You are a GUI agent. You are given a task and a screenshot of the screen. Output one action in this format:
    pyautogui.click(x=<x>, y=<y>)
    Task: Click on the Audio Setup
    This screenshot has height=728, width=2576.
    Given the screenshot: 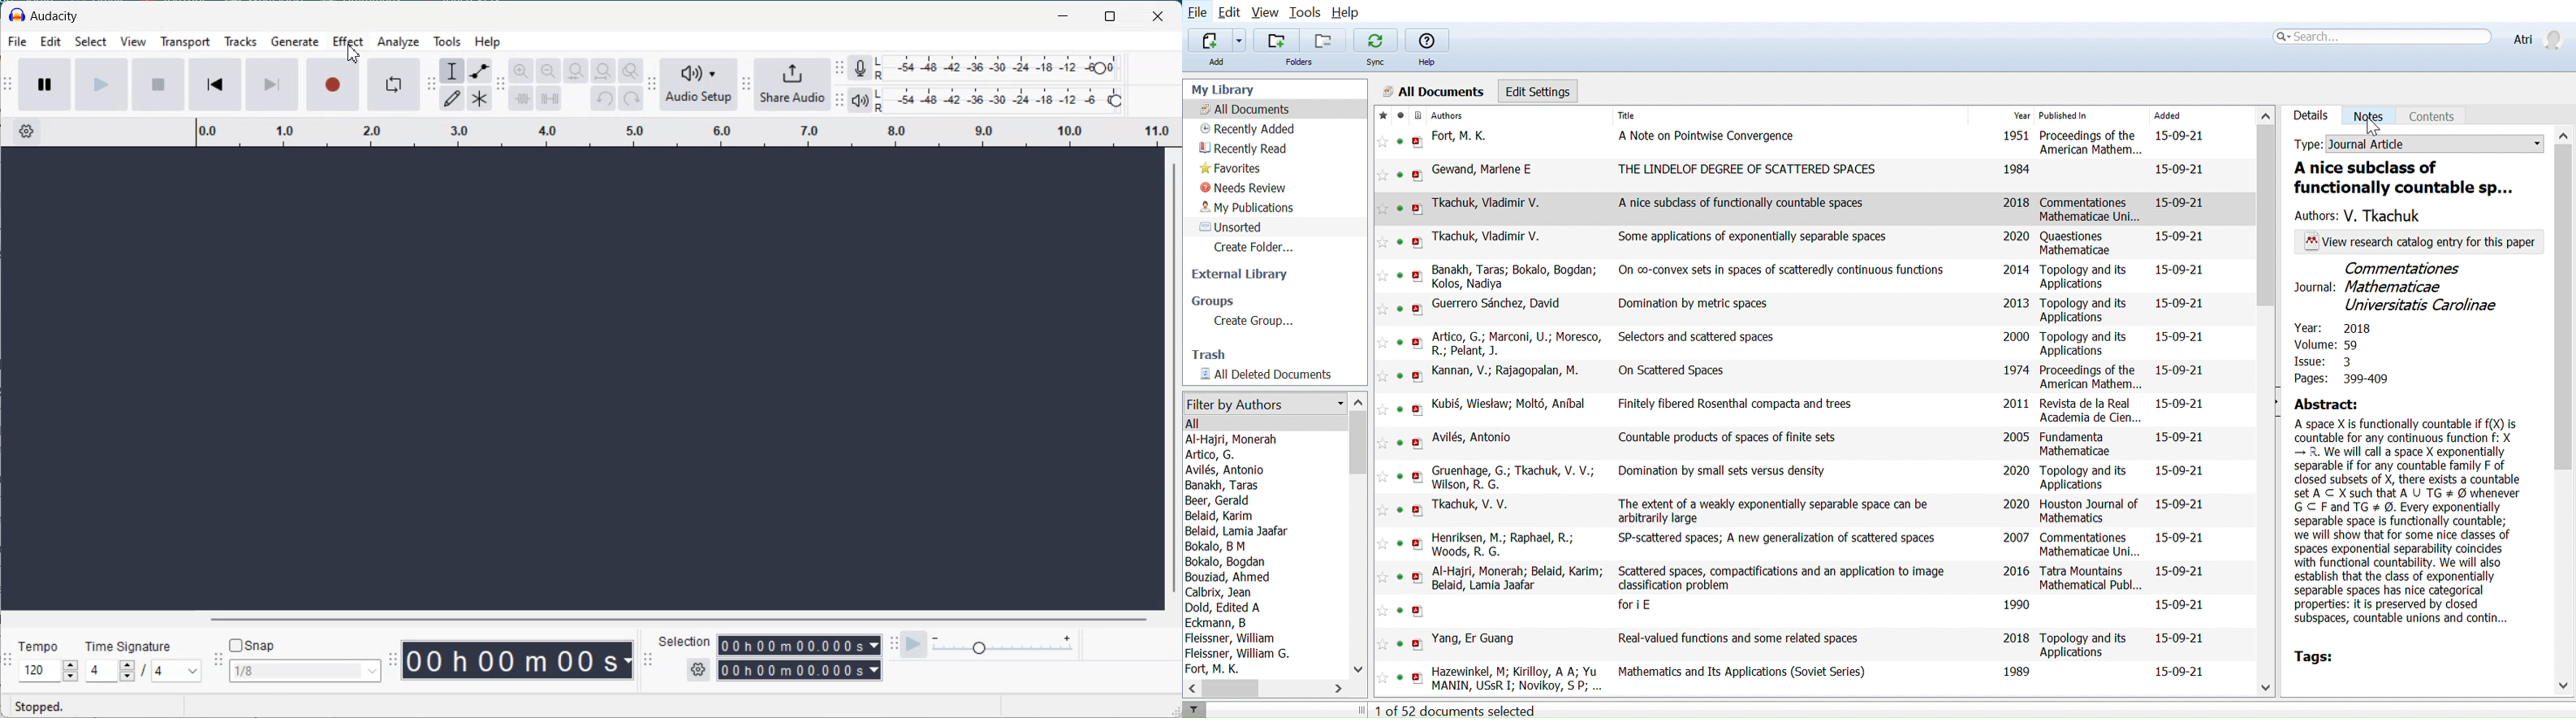 What is the action you would take?
    pyautogui.click(x=698, y=84)
    